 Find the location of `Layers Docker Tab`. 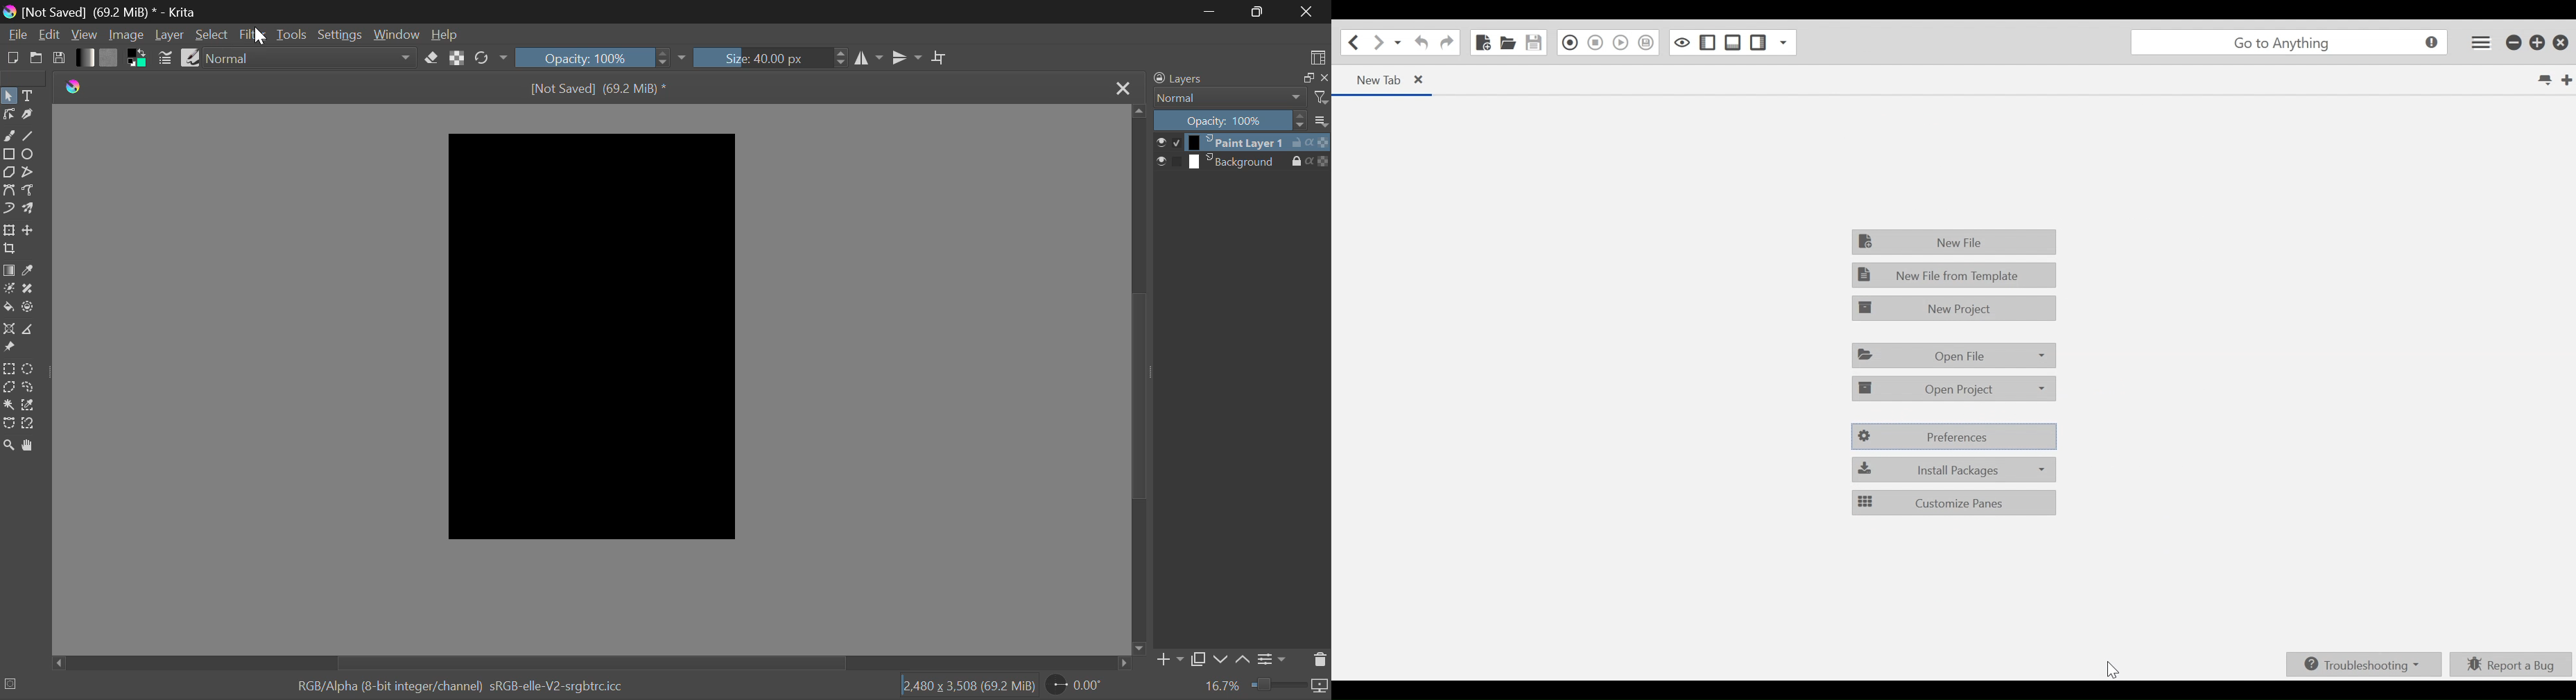

Layers Docker Tab is located at coordinates (1213, 80).